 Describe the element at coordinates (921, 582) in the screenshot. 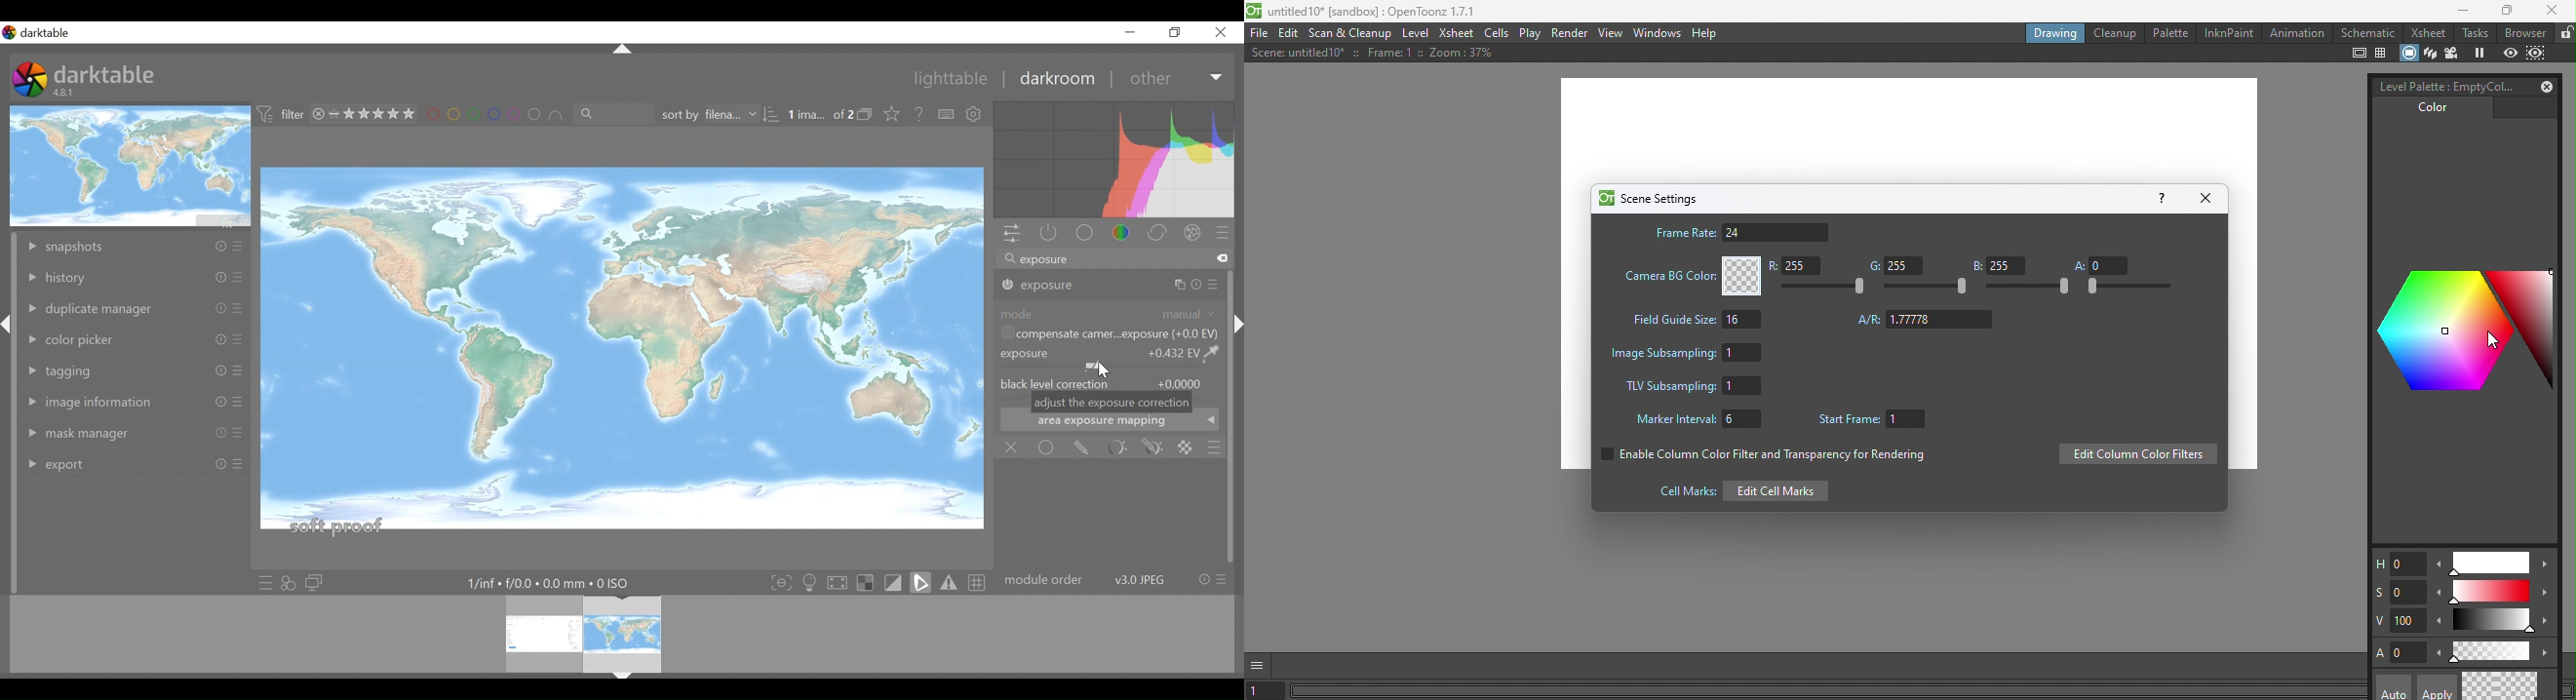

I see `toggle soft-proofing ` at that location.